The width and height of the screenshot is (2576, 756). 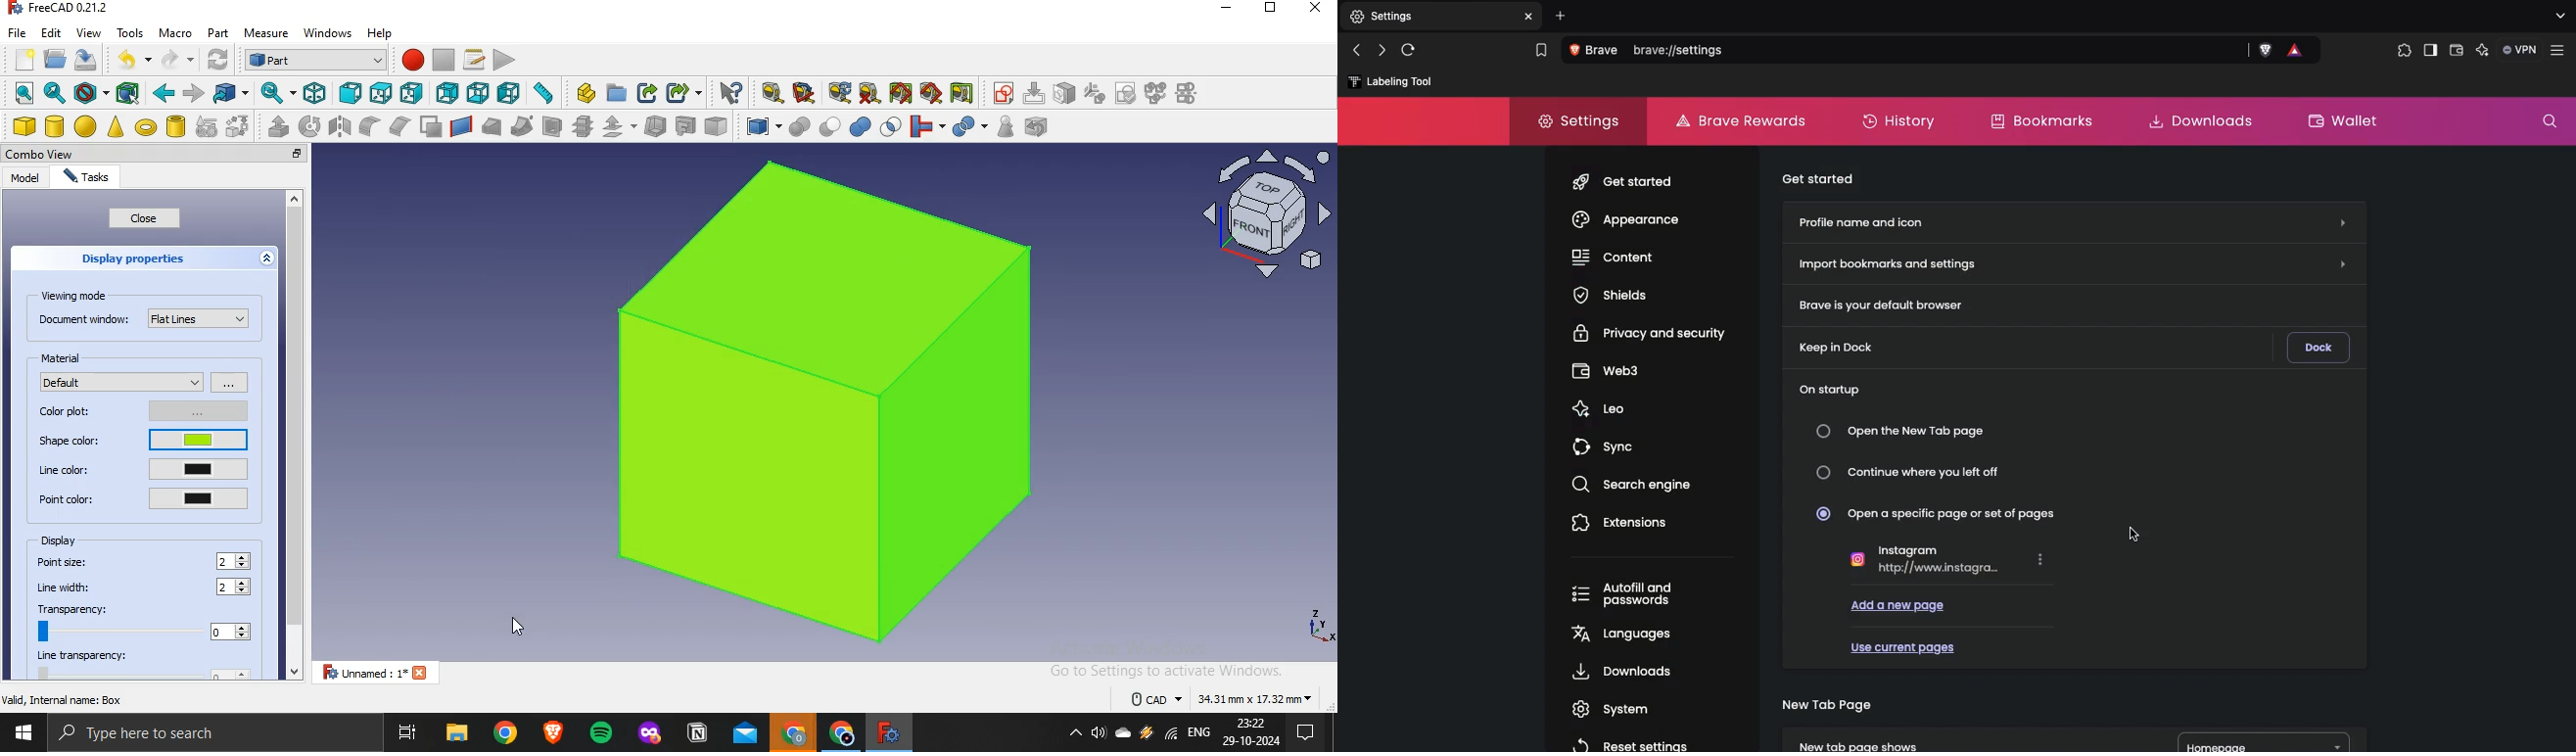 I want to click on Add new tab, so click(x=1561, y=15).